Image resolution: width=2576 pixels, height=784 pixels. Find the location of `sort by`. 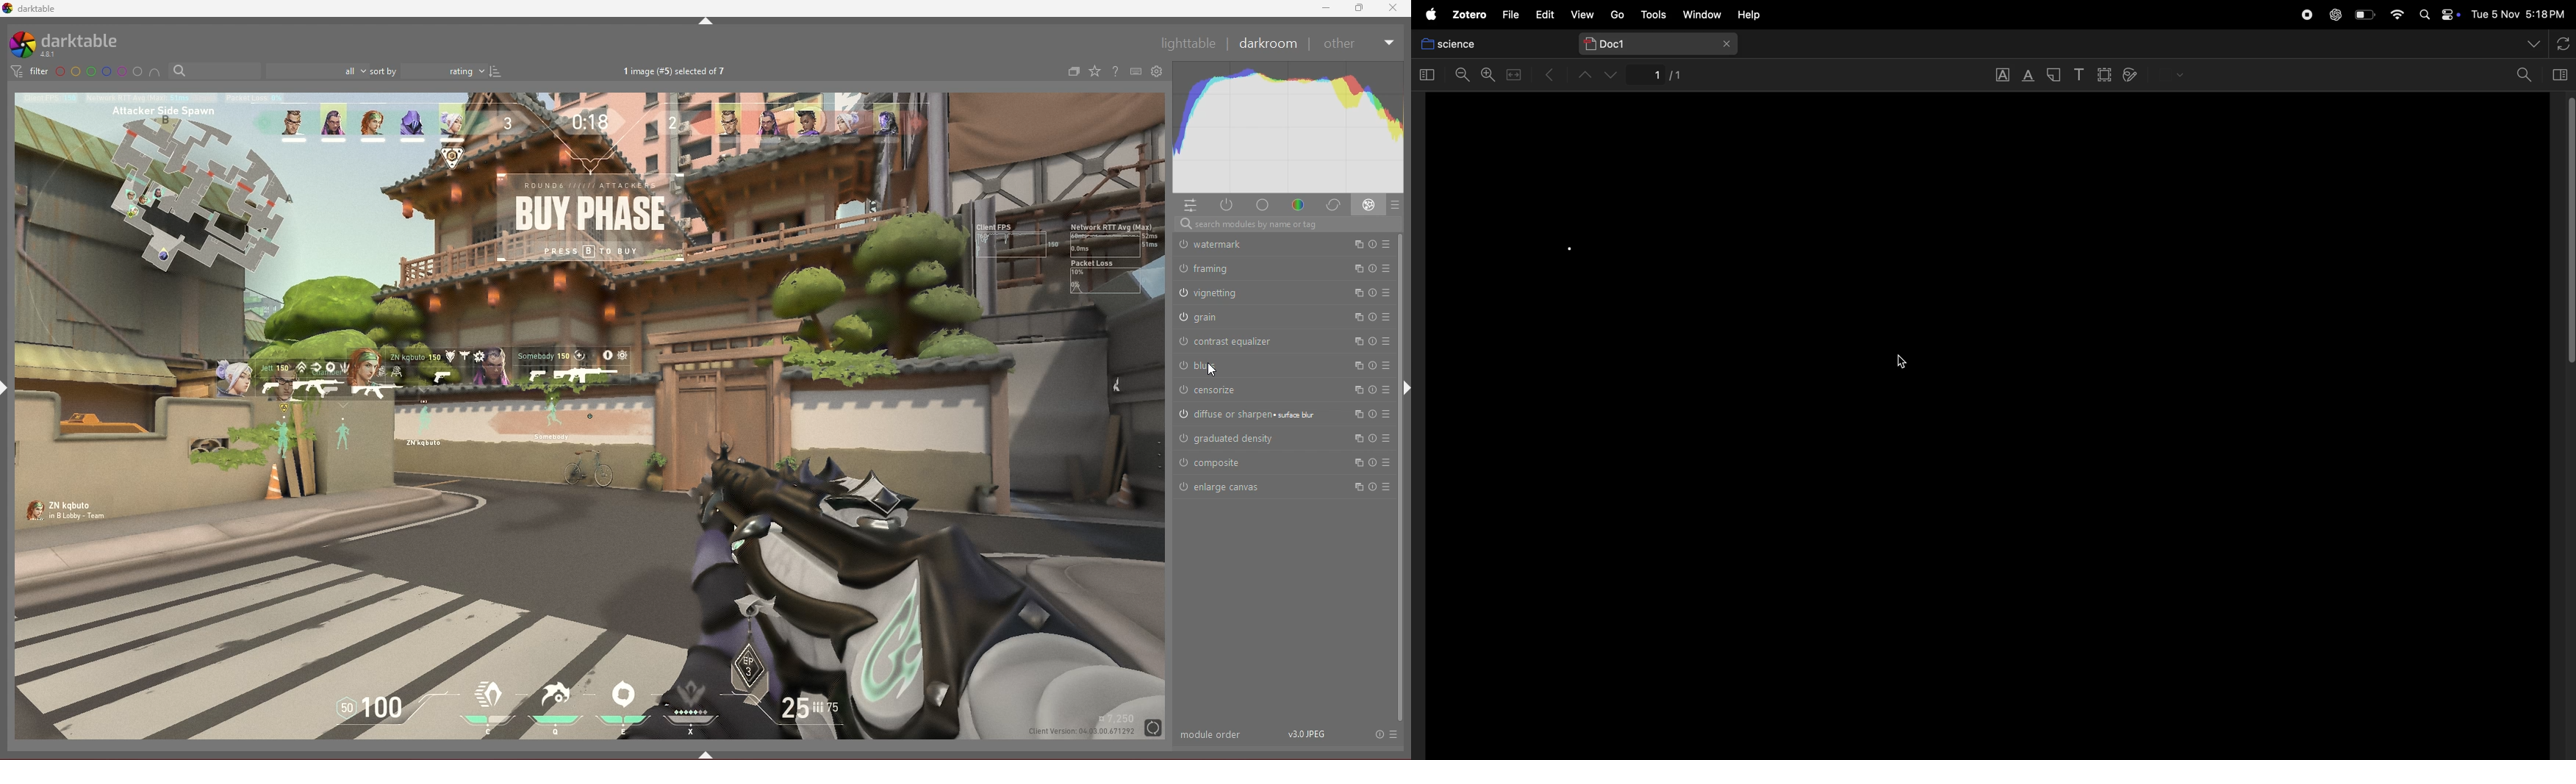

sort by is located at coordinates (384, 71).